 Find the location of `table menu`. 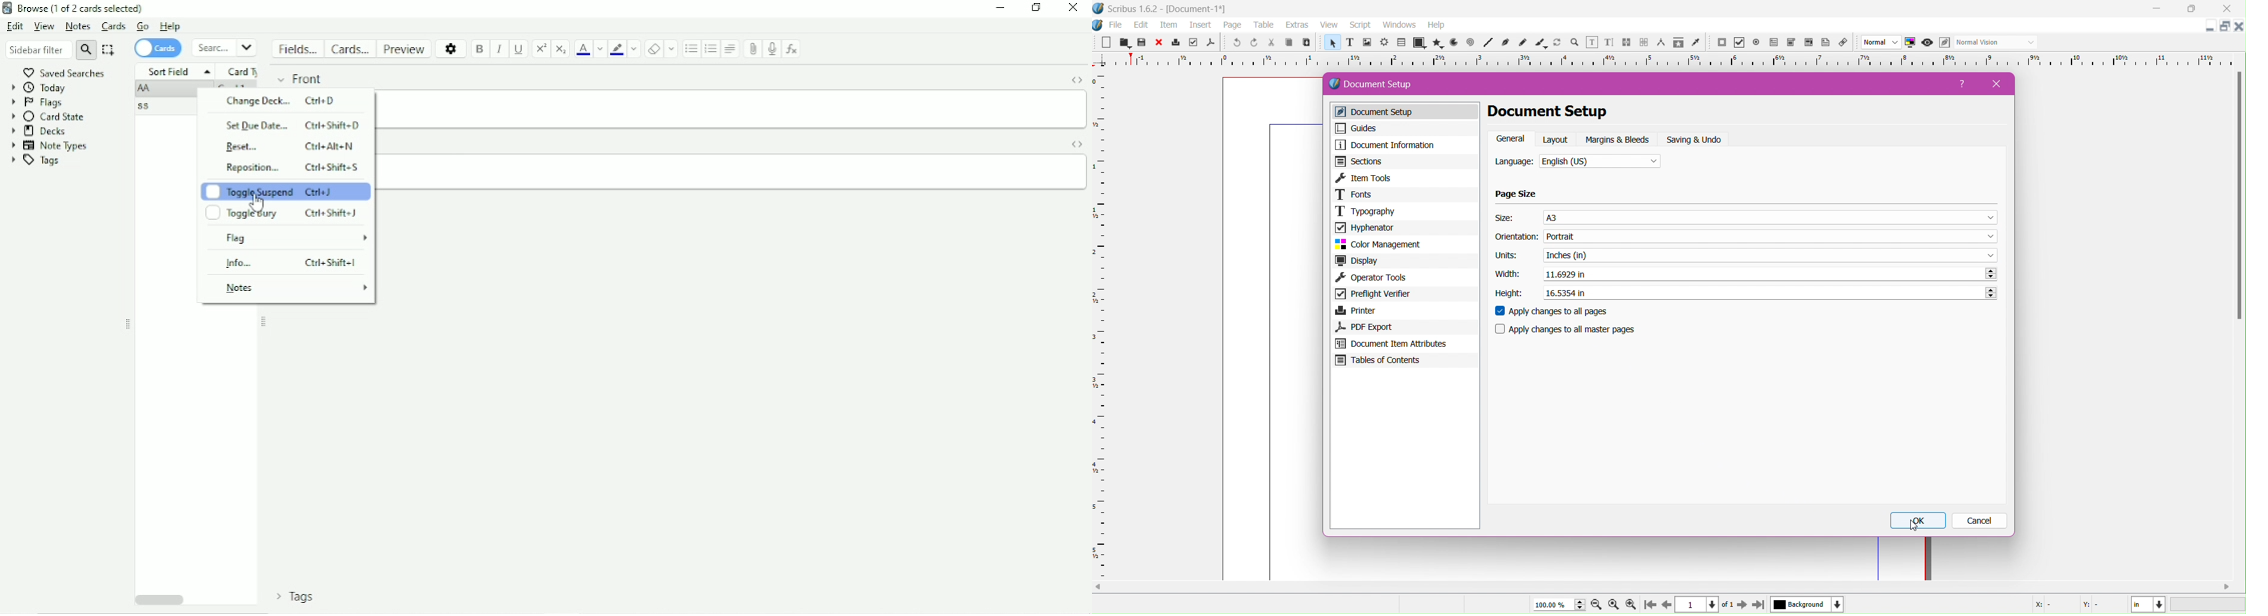

table menu is located at coordinates (1264, 25).